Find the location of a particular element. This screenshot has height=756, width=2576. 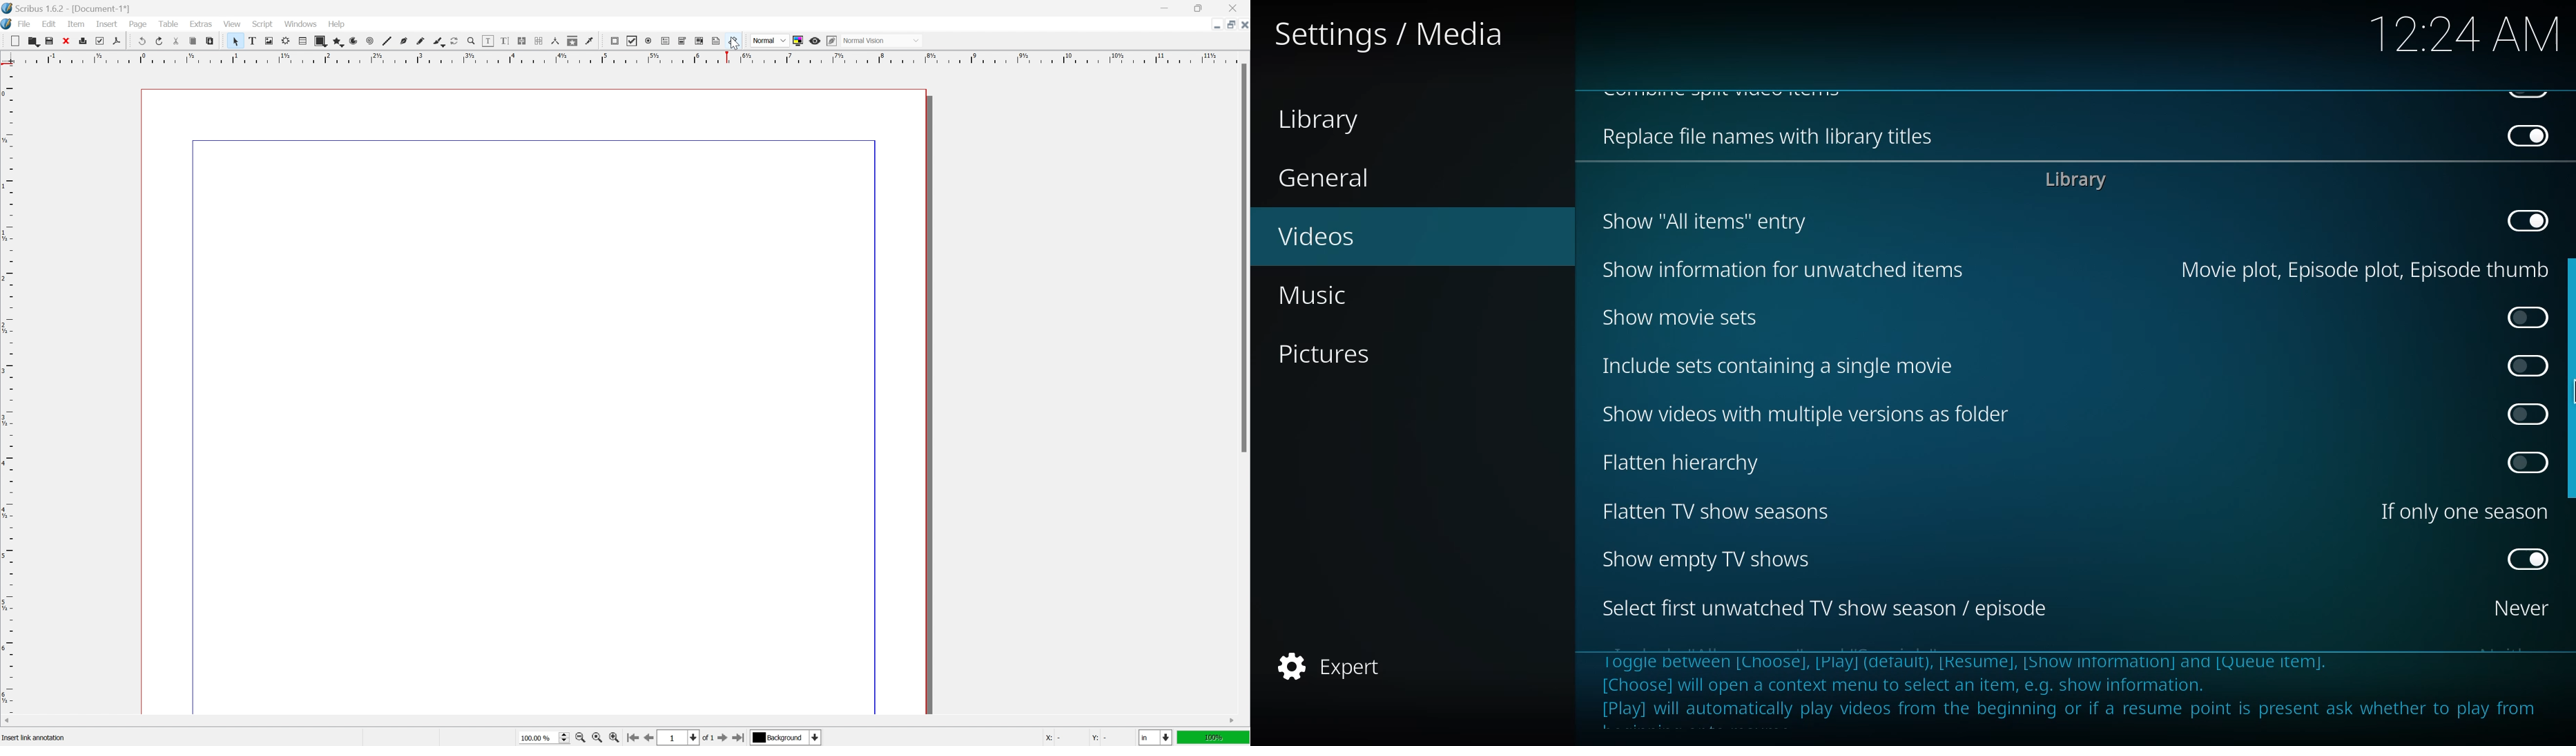

File is located at coordinates (25, 24).